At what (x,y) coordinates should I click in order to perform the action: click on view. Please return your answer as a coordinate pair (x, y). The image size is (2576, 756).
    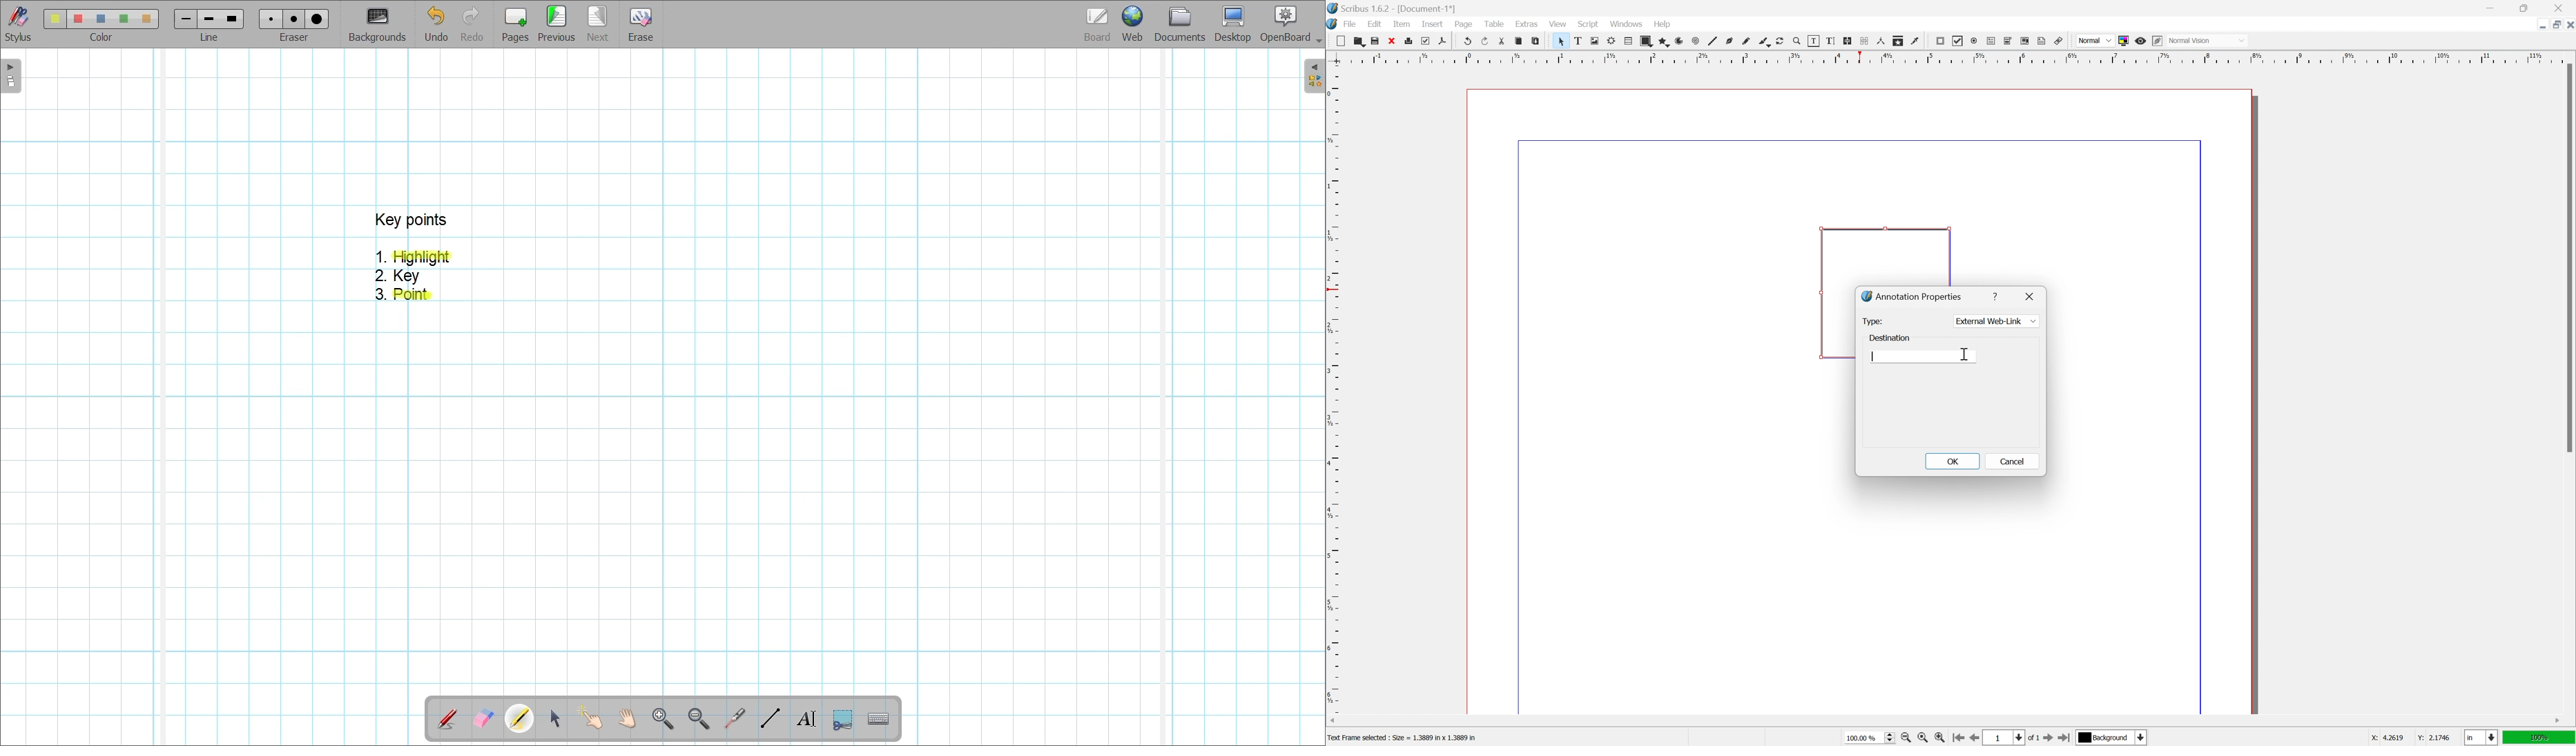
    Looking at the image, I should click on (1557, 23).